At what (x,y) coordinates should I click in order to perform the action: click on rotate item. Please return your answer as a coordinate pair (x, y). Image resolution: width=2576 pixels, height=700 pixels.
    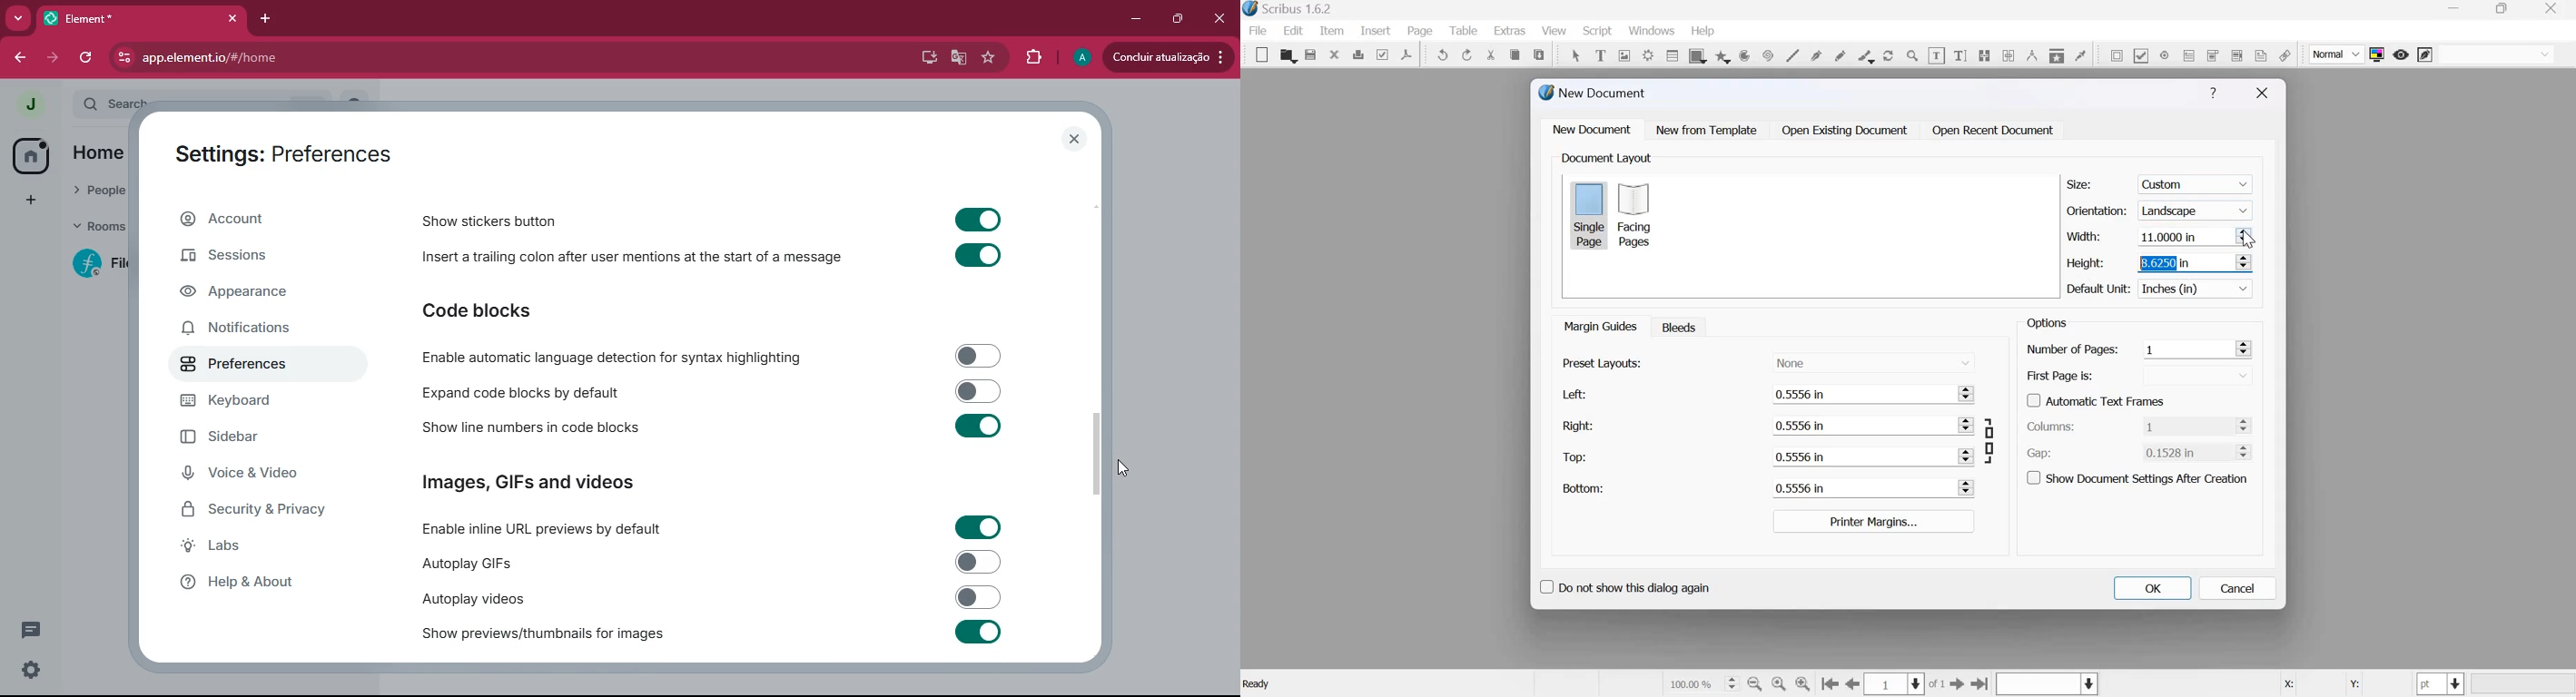
    Looking at the image, I should click on (1888, 54).